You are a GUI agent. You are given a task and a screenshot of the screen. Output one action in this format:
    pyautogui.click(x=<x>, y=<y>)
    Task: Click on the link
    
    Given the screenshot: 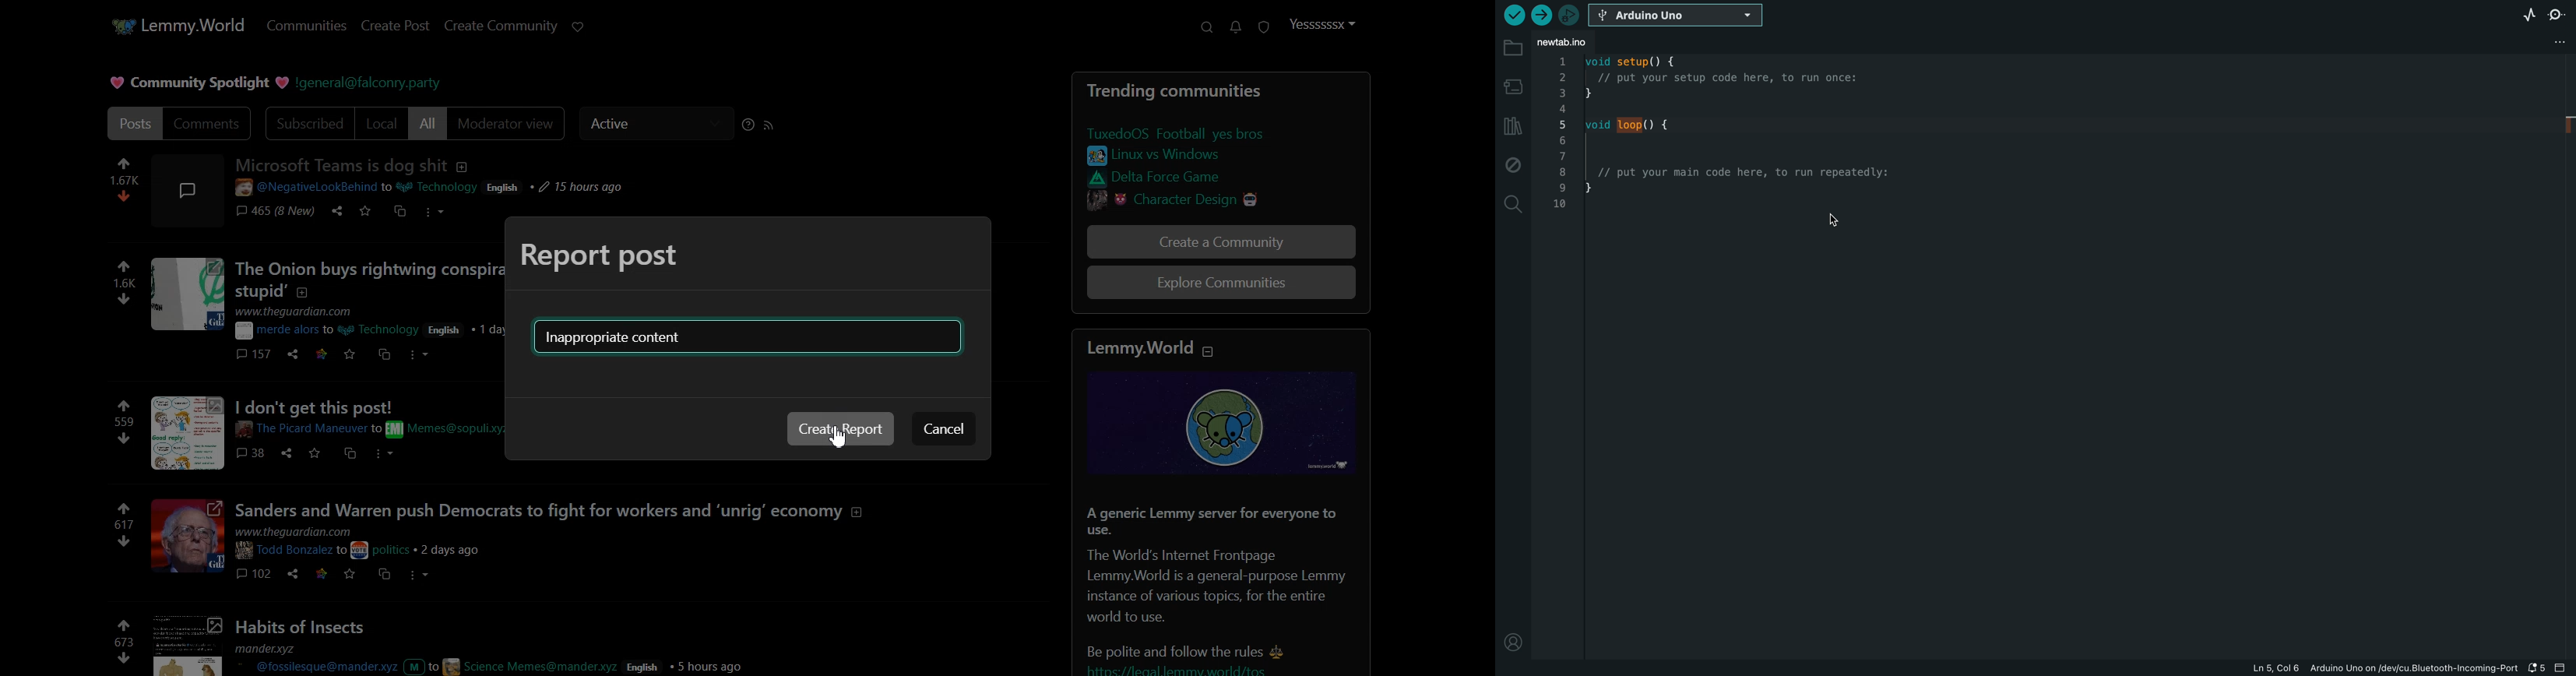 What is the action you would take?
    pyautogui.click(x=322, y=572)
    